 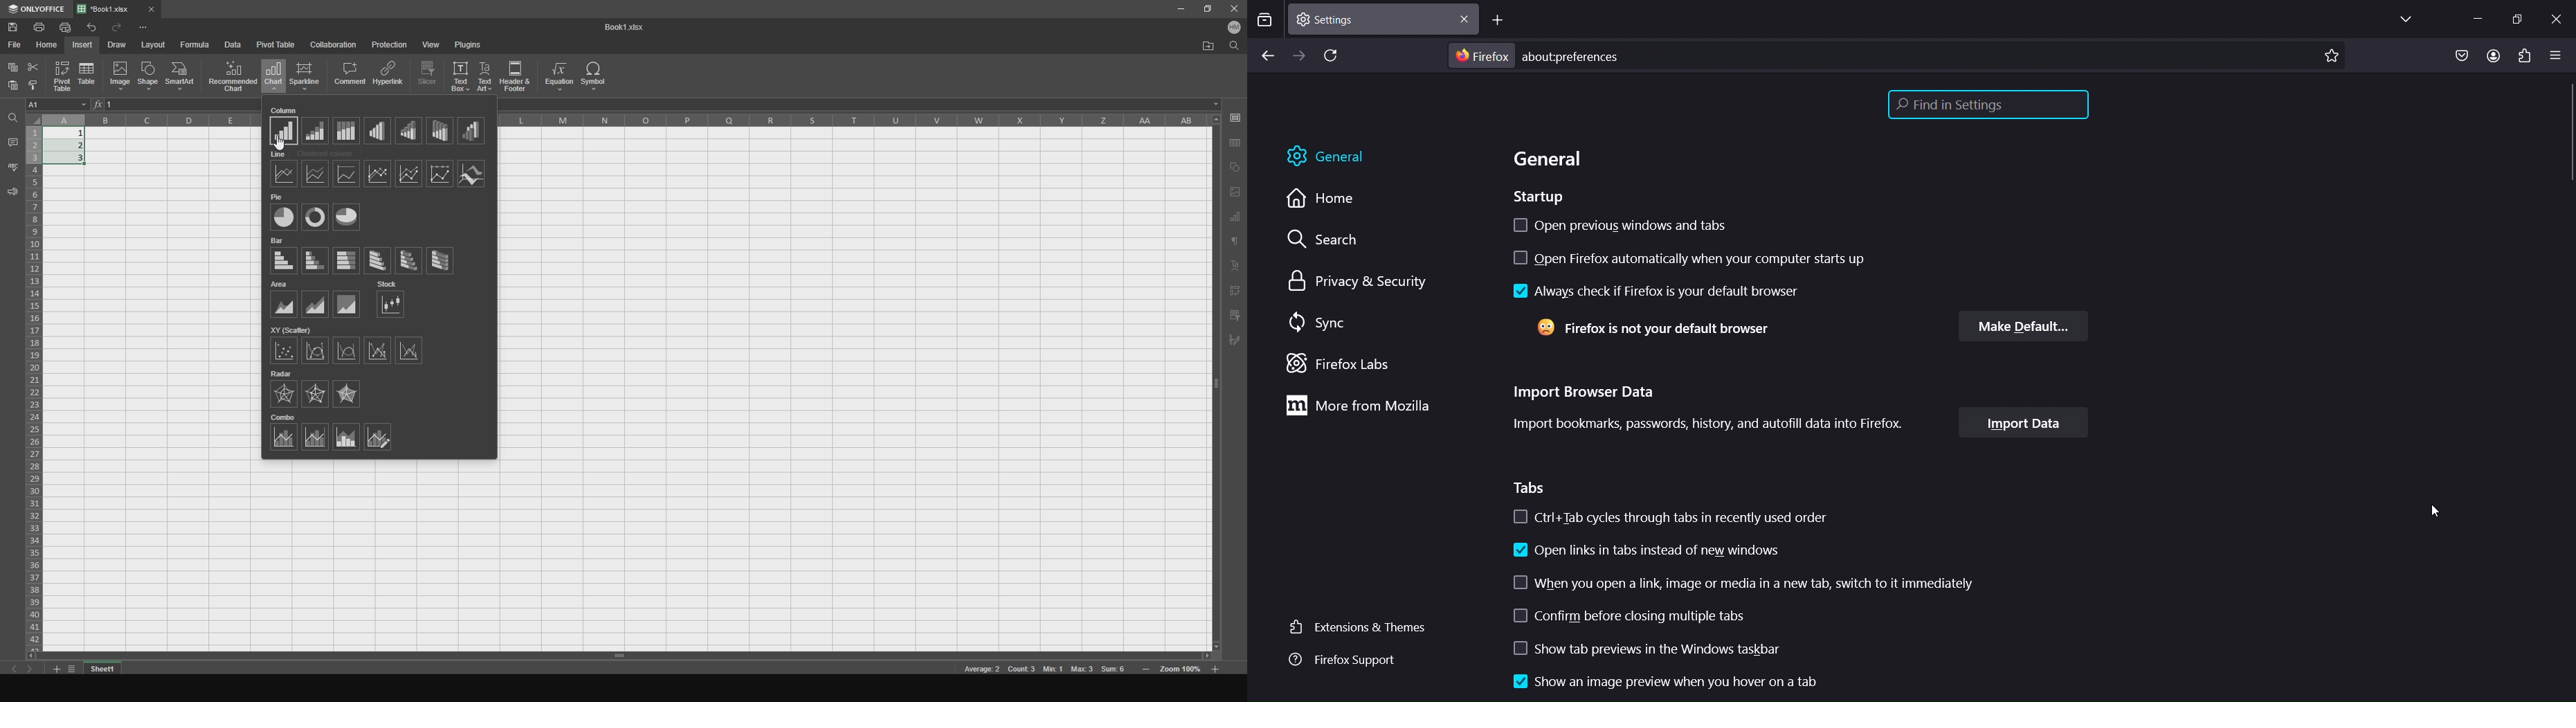 What do you see at coordinates (1233, 10) in the screenshot?
I see `close` at bounding box center [1233, 10].